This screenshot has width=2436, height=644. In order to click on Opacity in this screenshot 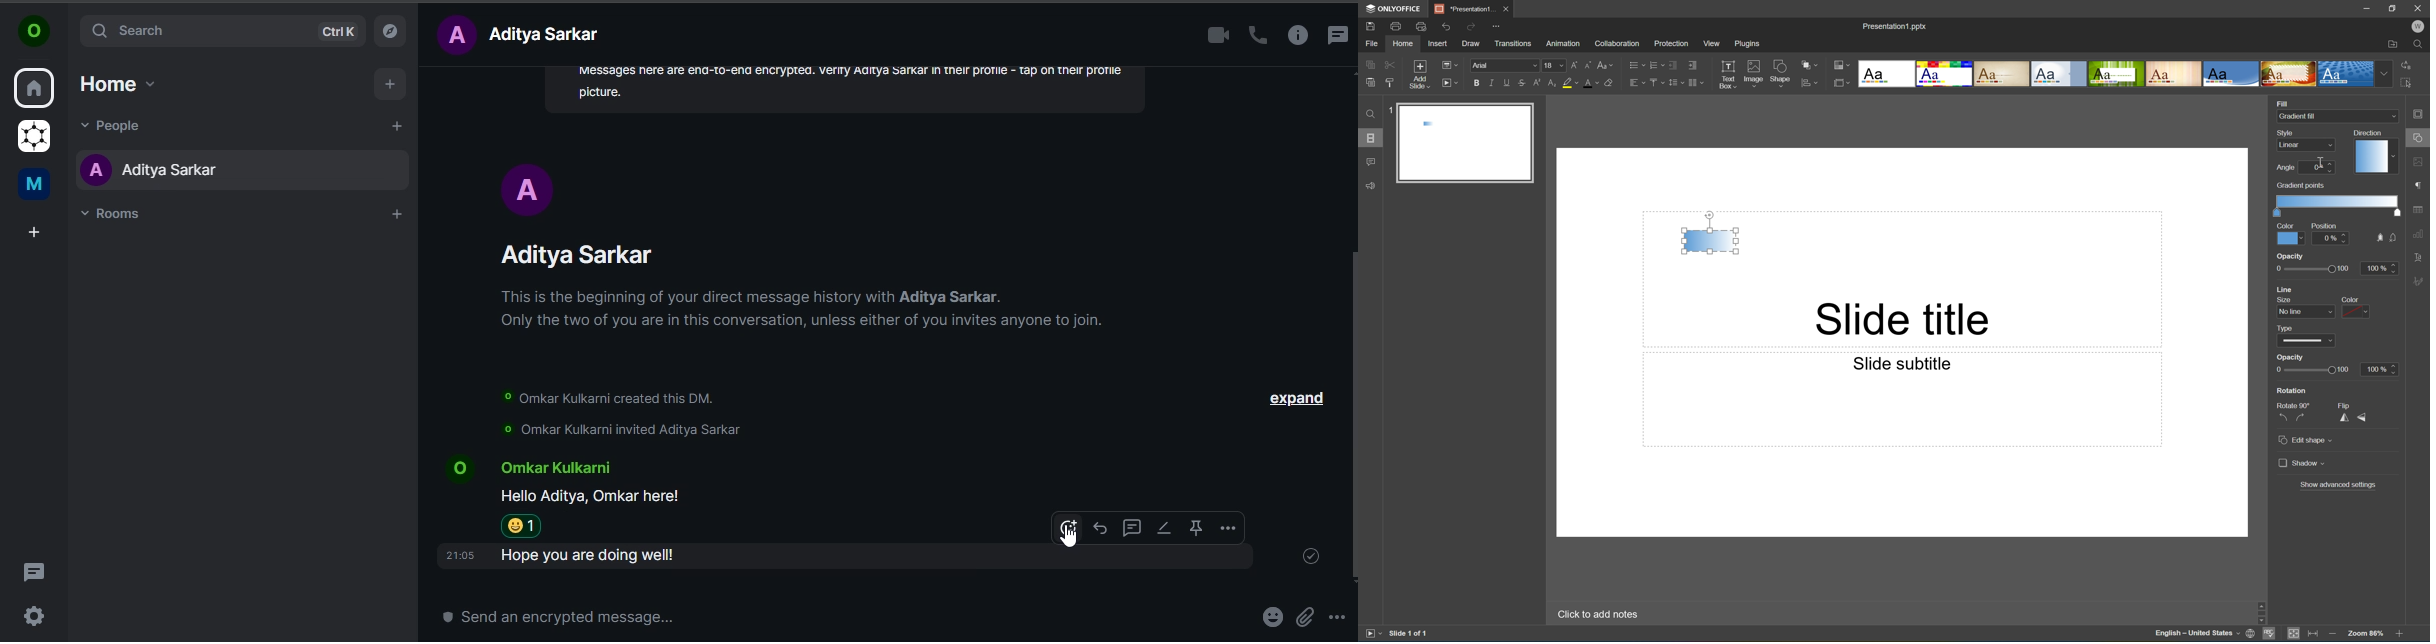, I will do `click(2292, 357)`.